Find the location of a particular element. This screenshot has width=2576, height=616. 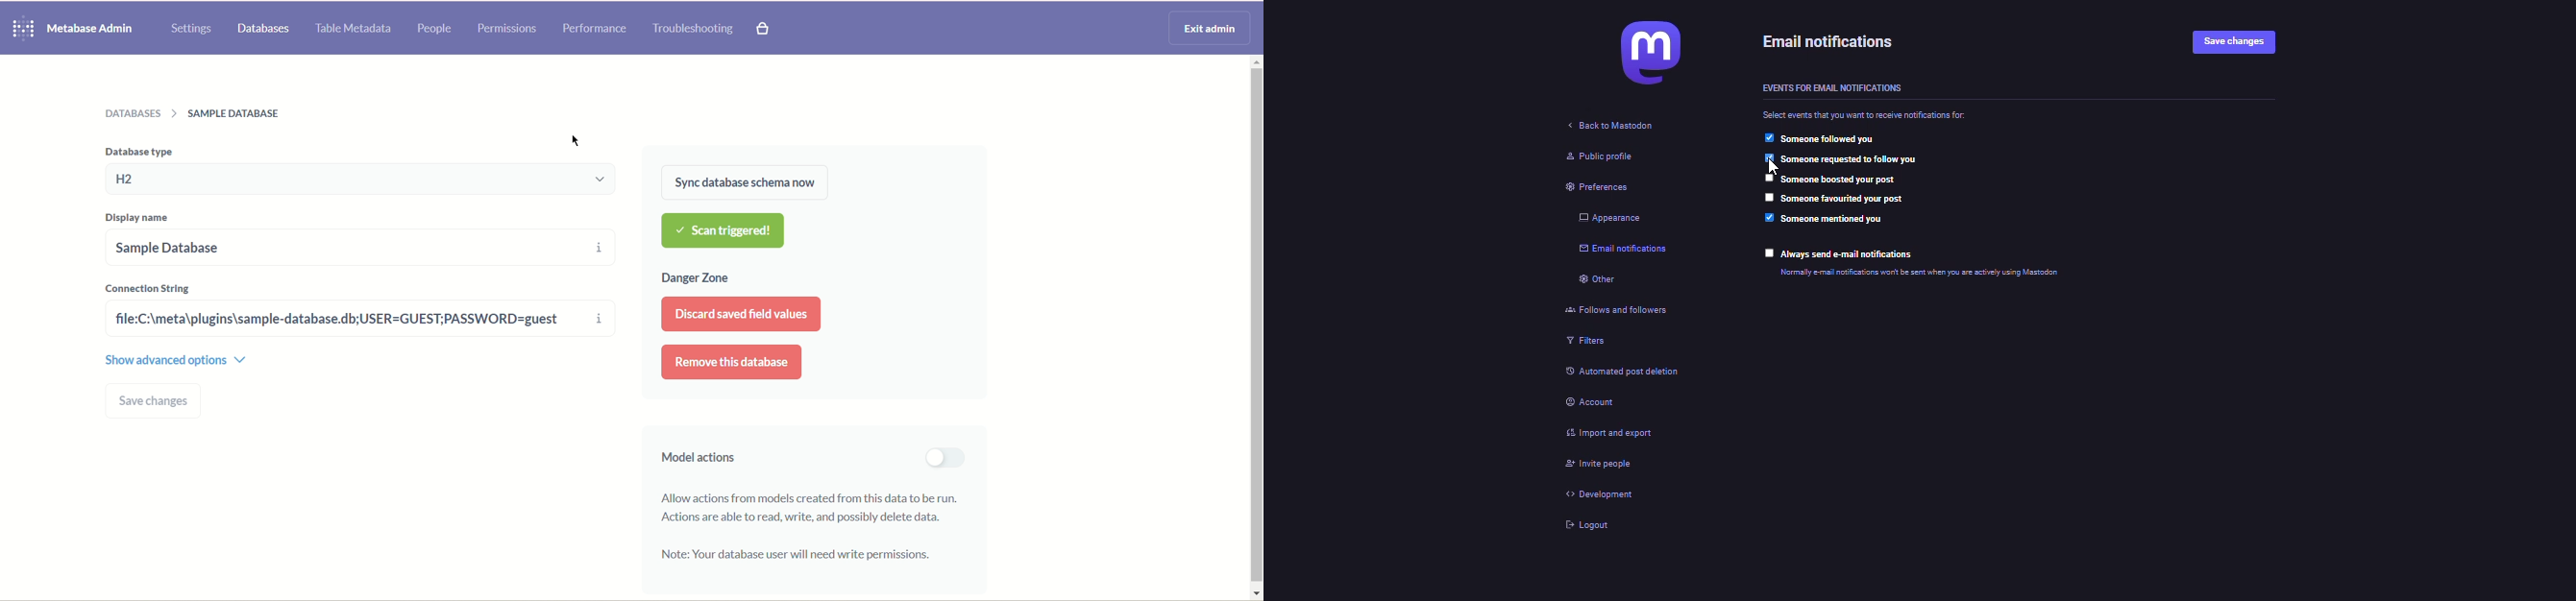

email notifications is located at coordinates (1621, 250).